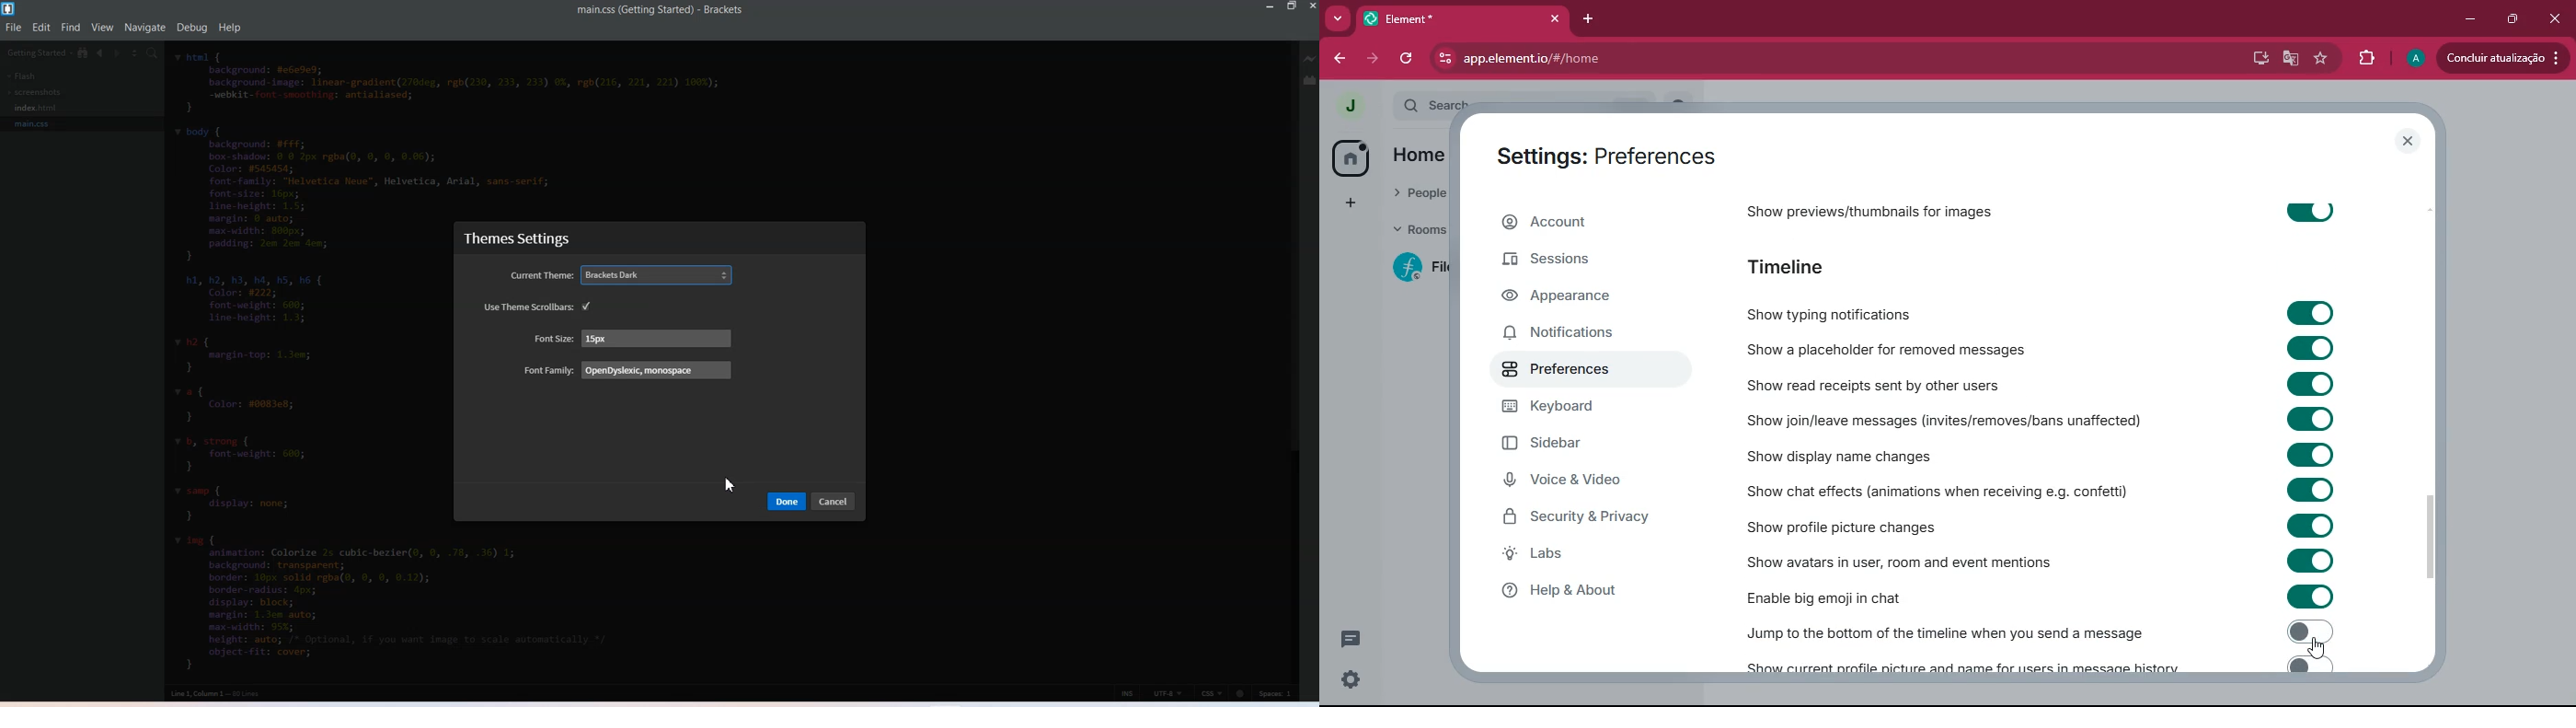 Image resolution: width=2576 pixels, height=728 pixels. What do you see at coordinates (1800, 269) in the screenshot?
I see `timeline` at bounding box center [1800, 269].